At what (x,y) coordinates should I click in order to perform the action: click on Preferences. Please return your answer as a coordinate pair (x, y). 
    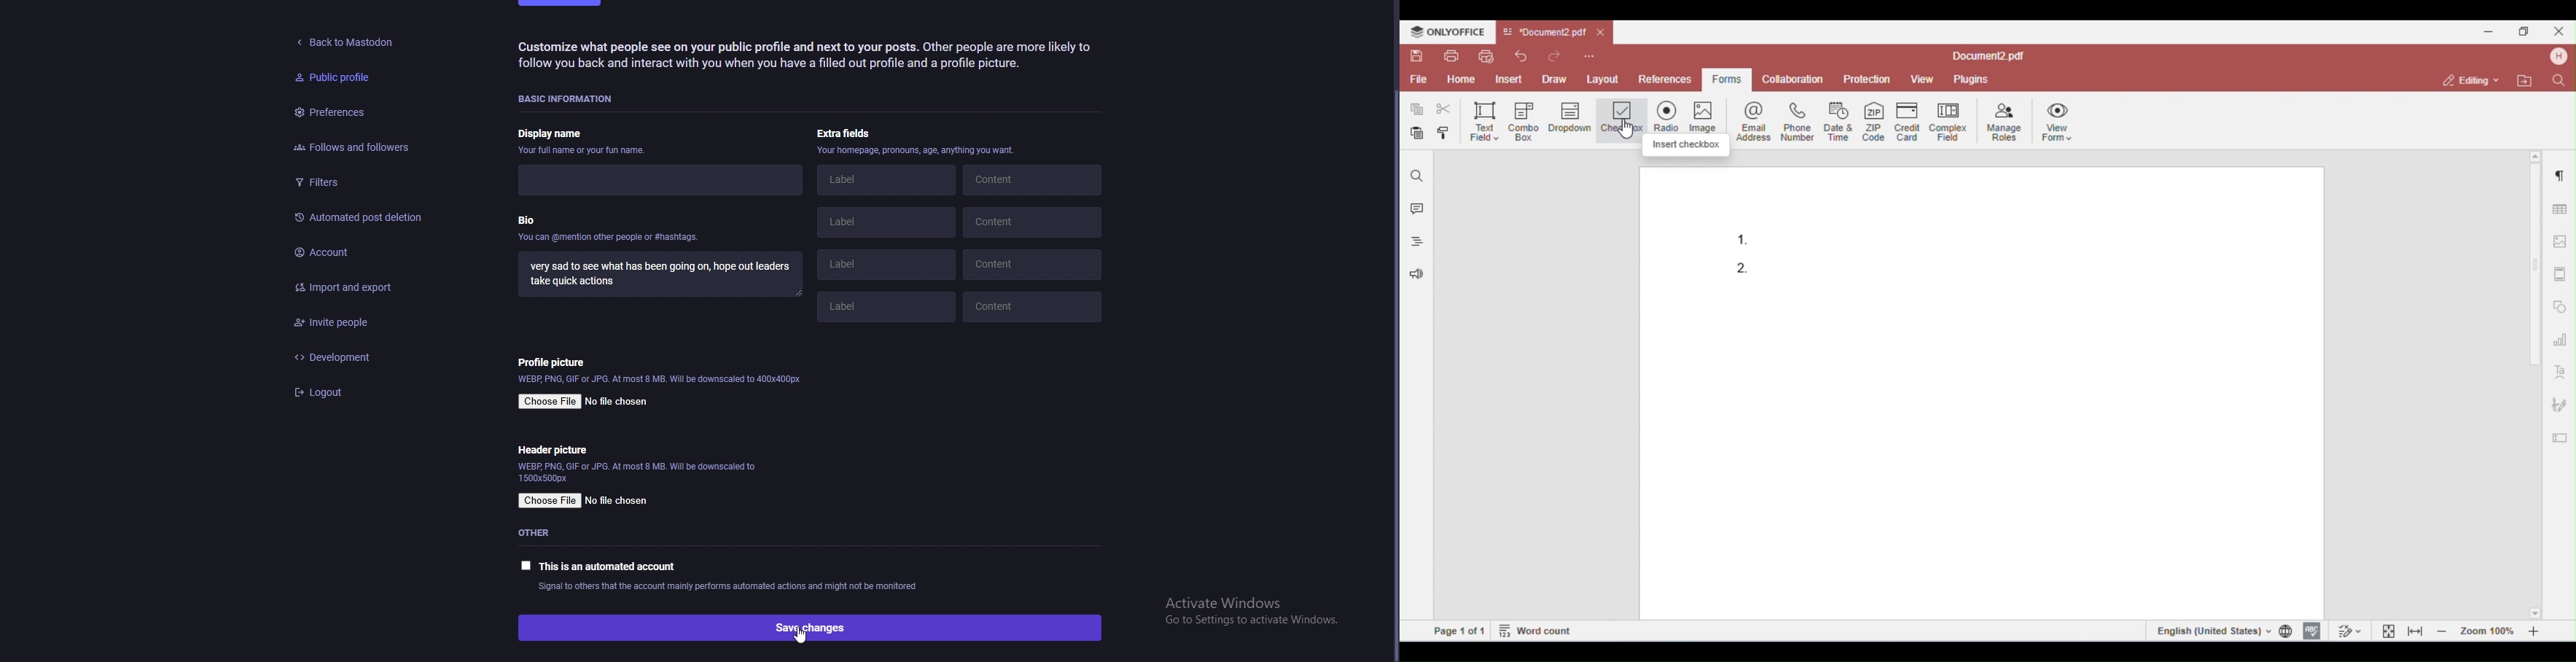
    Looking at the image, I should click on (330, 114).